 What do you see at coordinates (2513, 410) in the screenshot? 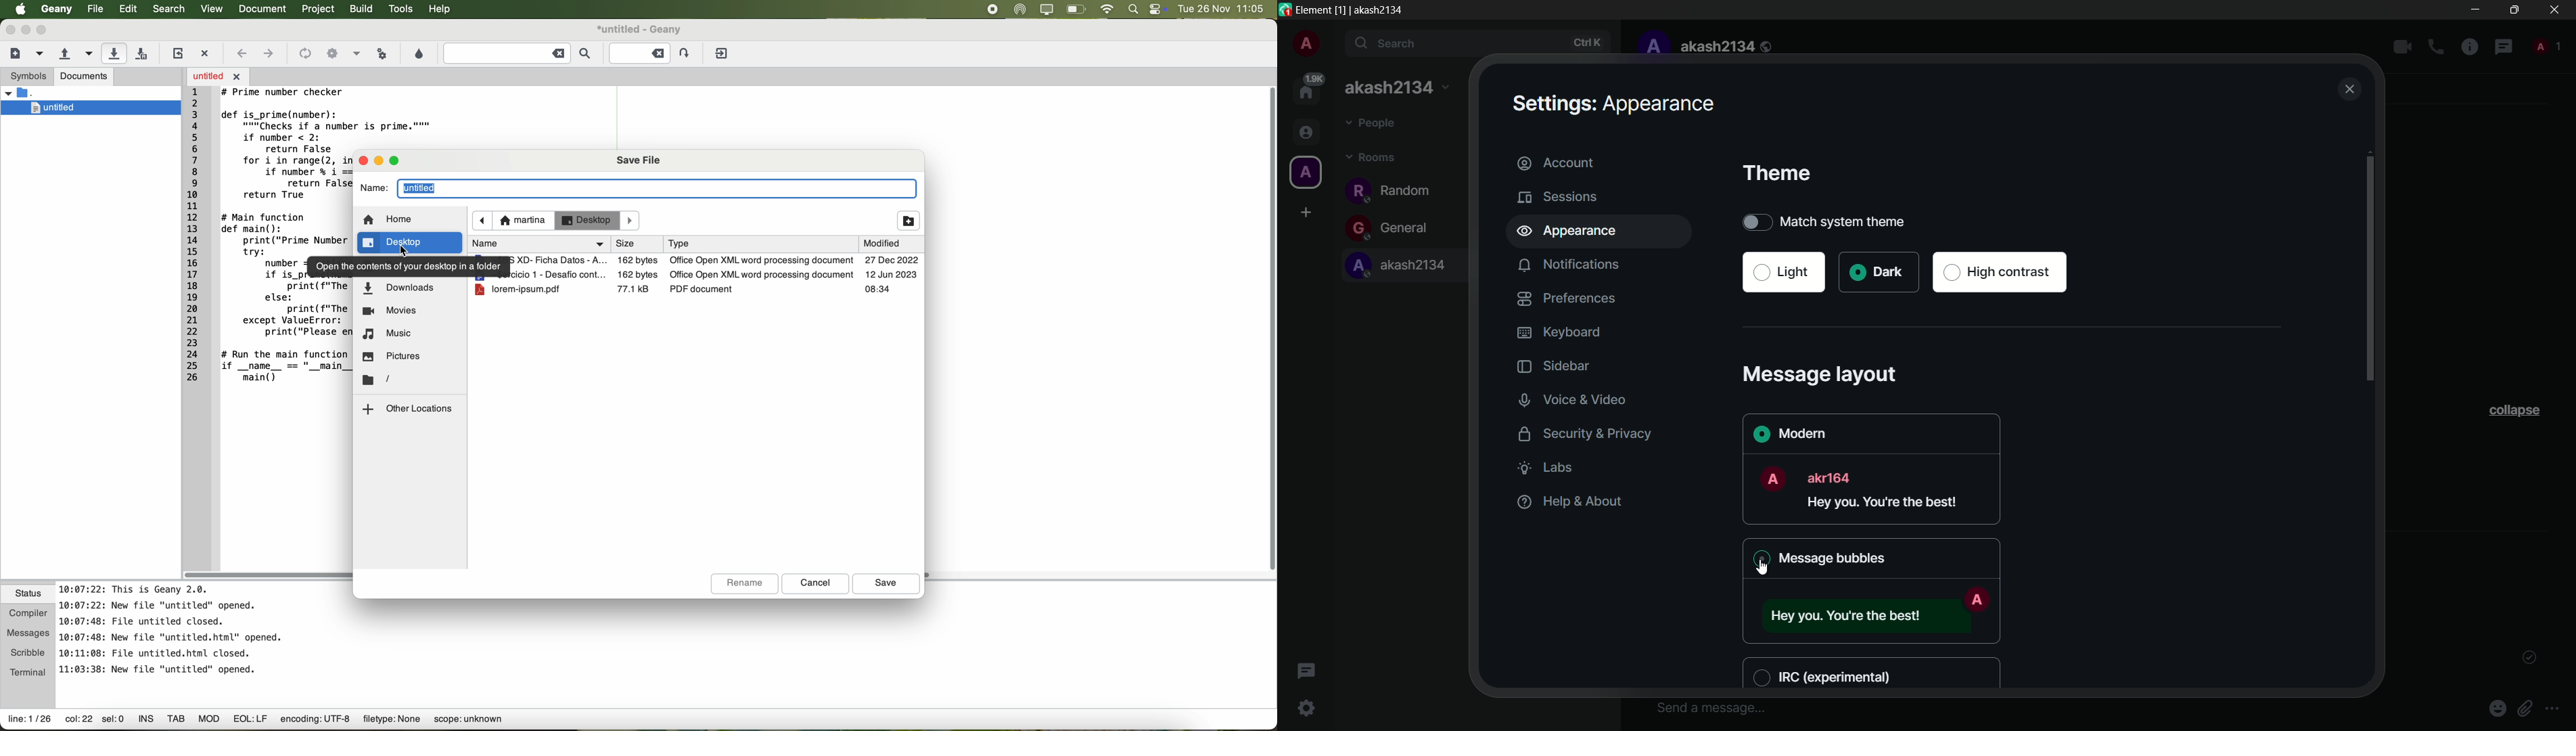
I see `collapse` at bounding box center [2513, 410].